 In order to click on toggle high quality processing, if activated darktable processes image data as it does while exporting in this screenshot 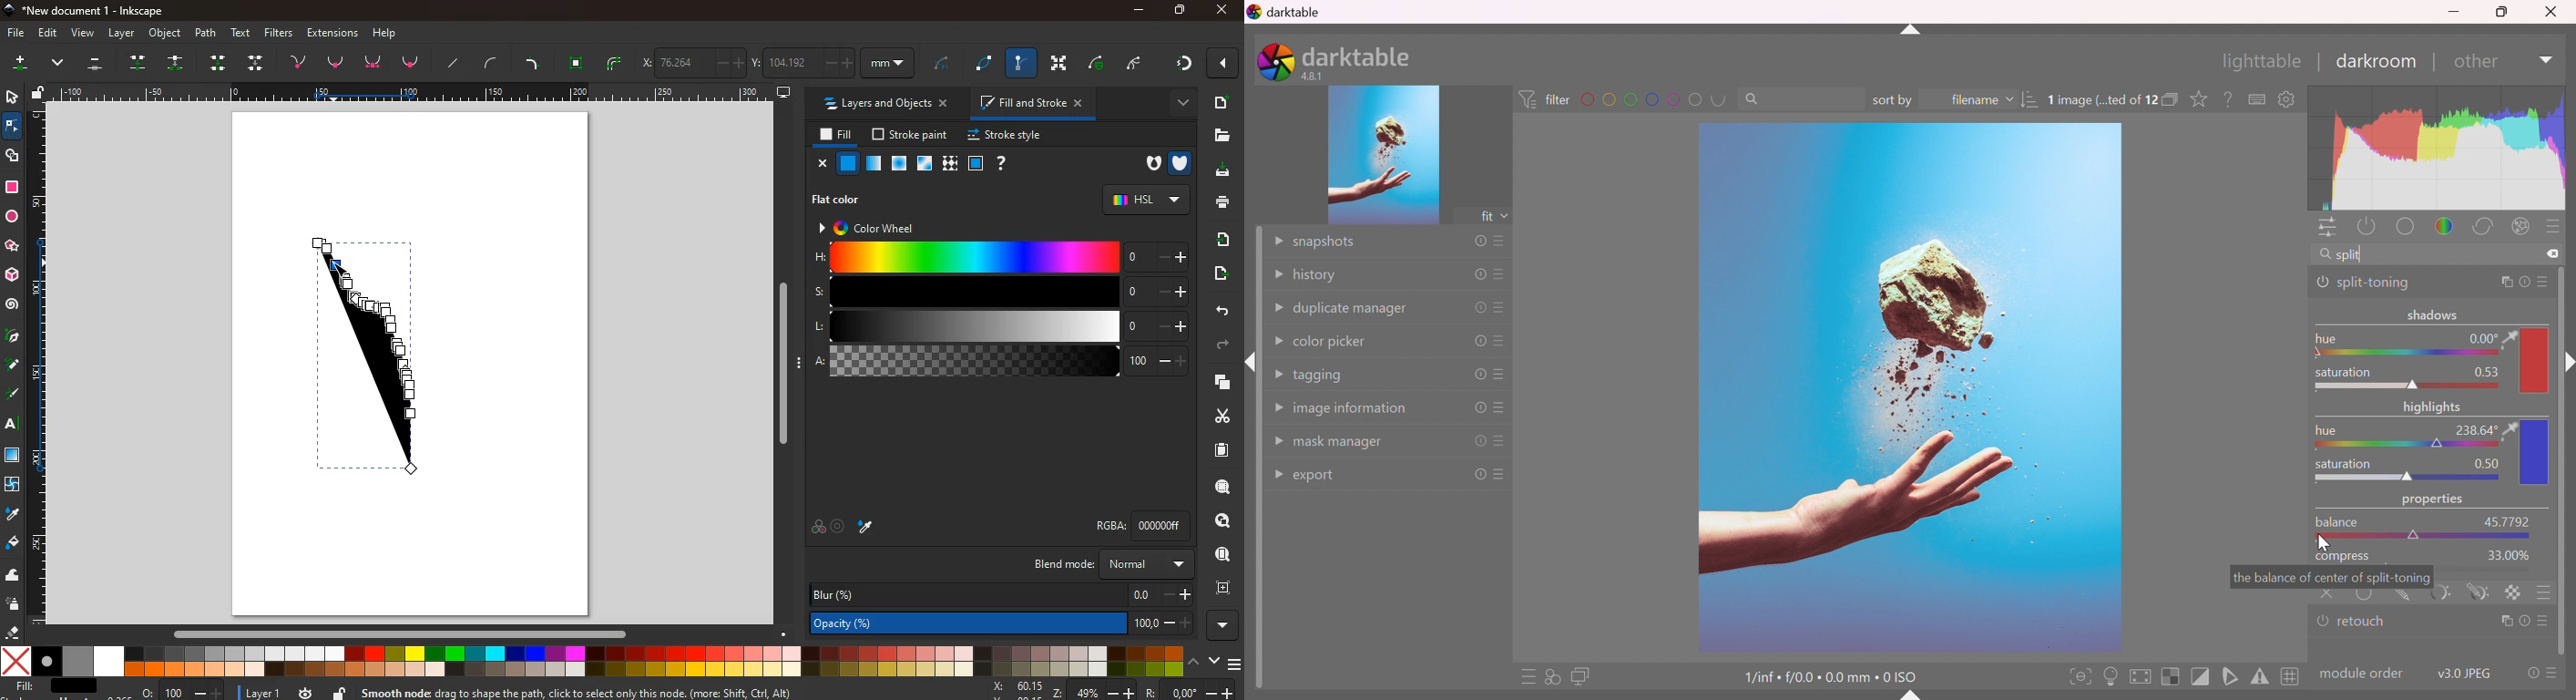, I will do `click(2142, 676)`.